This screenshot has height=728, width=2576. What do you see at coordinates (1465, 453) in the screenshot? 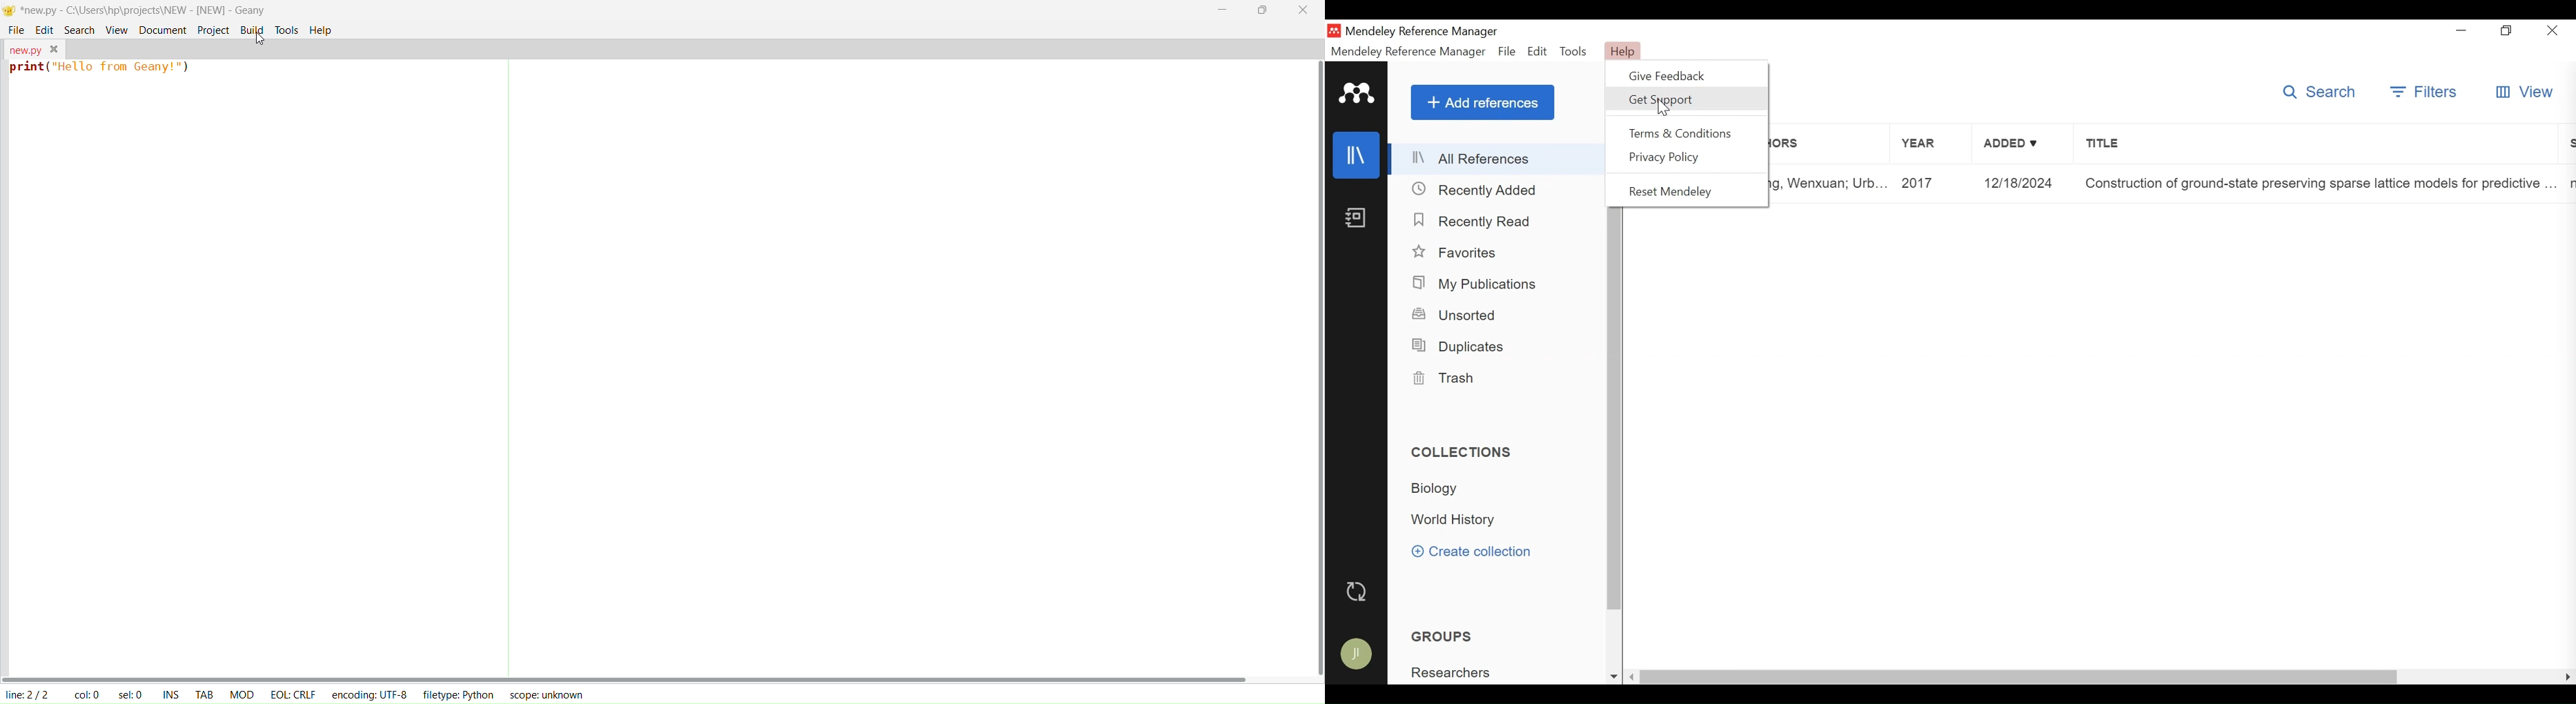
I see `Collections` at bounding box center [1465, 453].